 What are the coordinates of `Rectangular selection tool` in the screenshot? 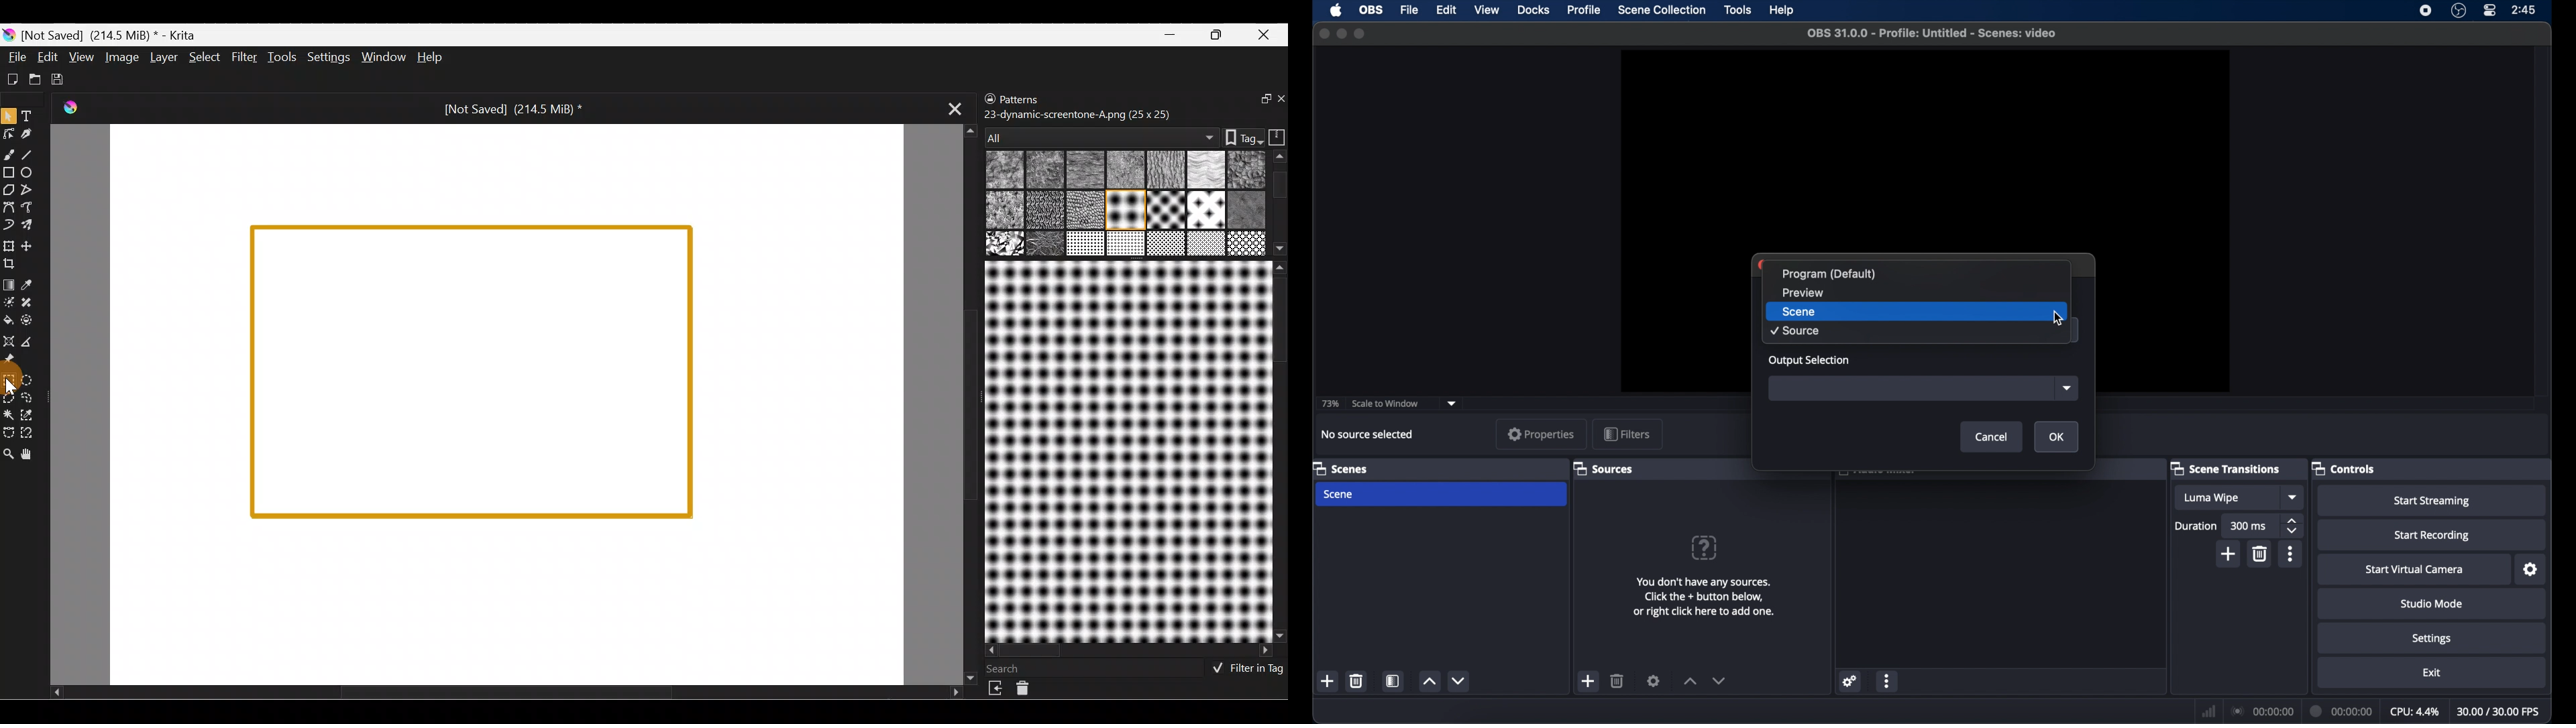 It's located at (8, 379).